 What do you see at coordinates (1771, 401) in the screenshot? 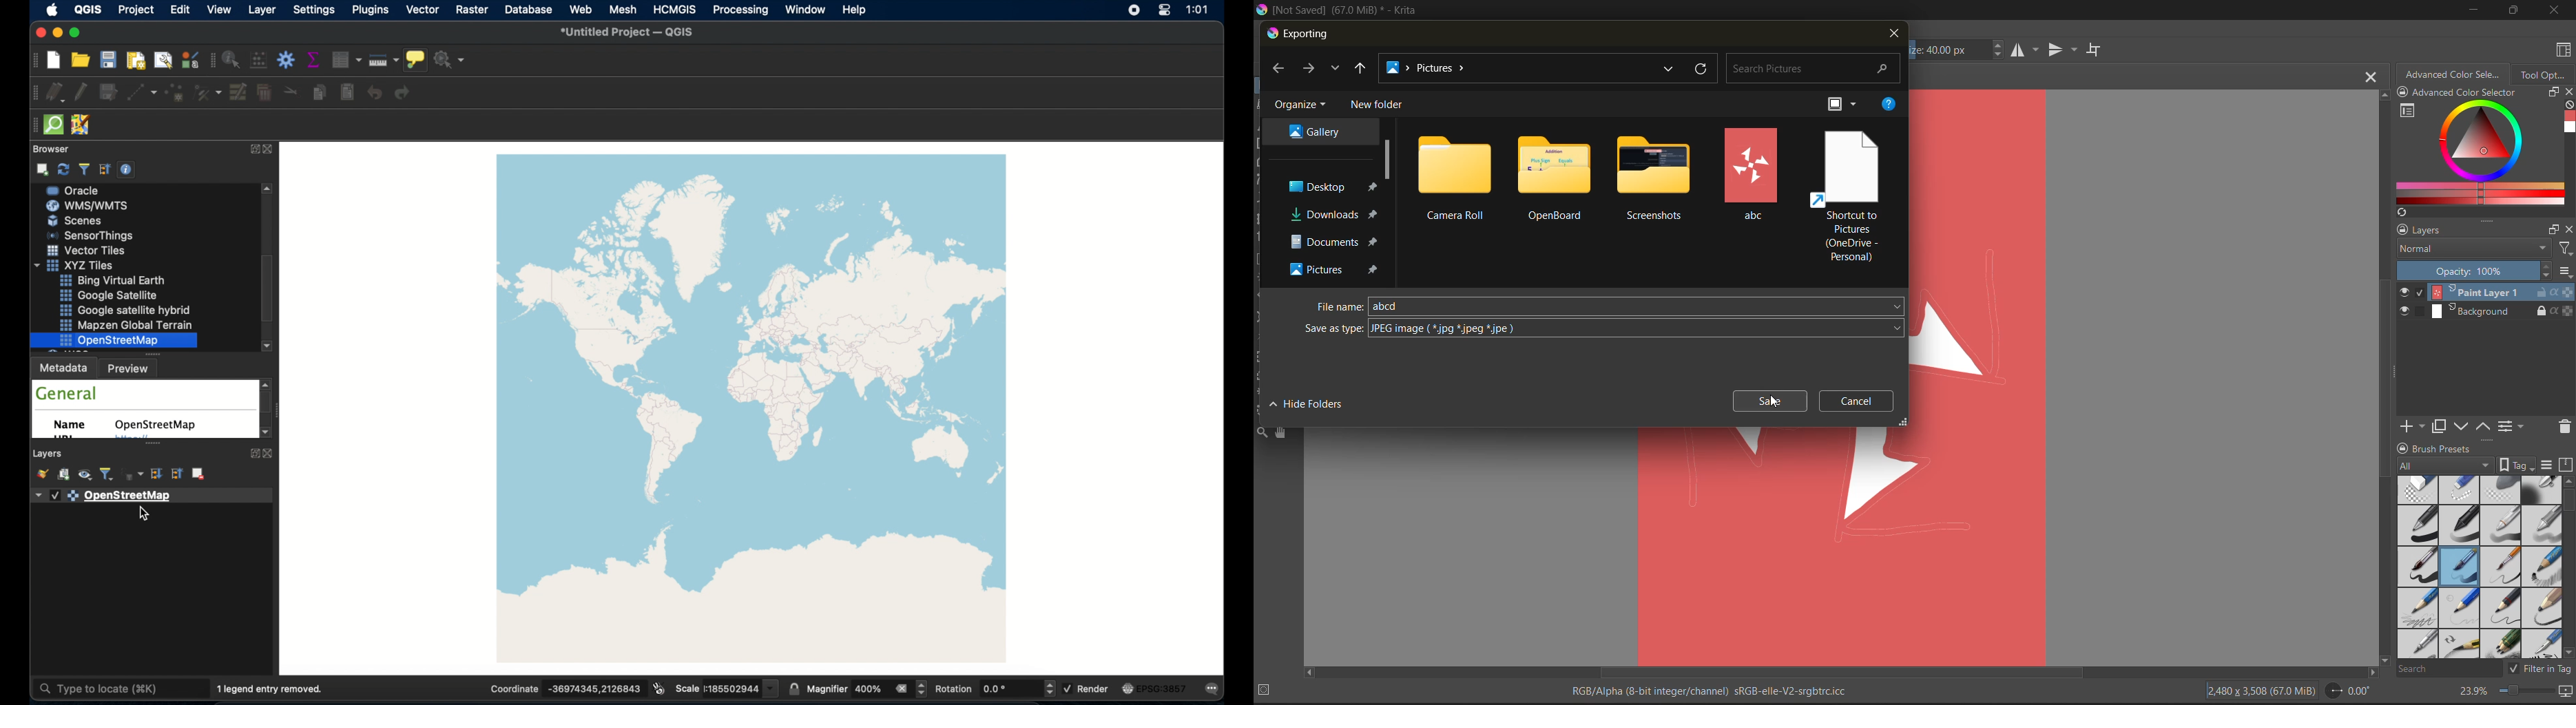
I see `cursor on save` at bounding box center [1771, 401].